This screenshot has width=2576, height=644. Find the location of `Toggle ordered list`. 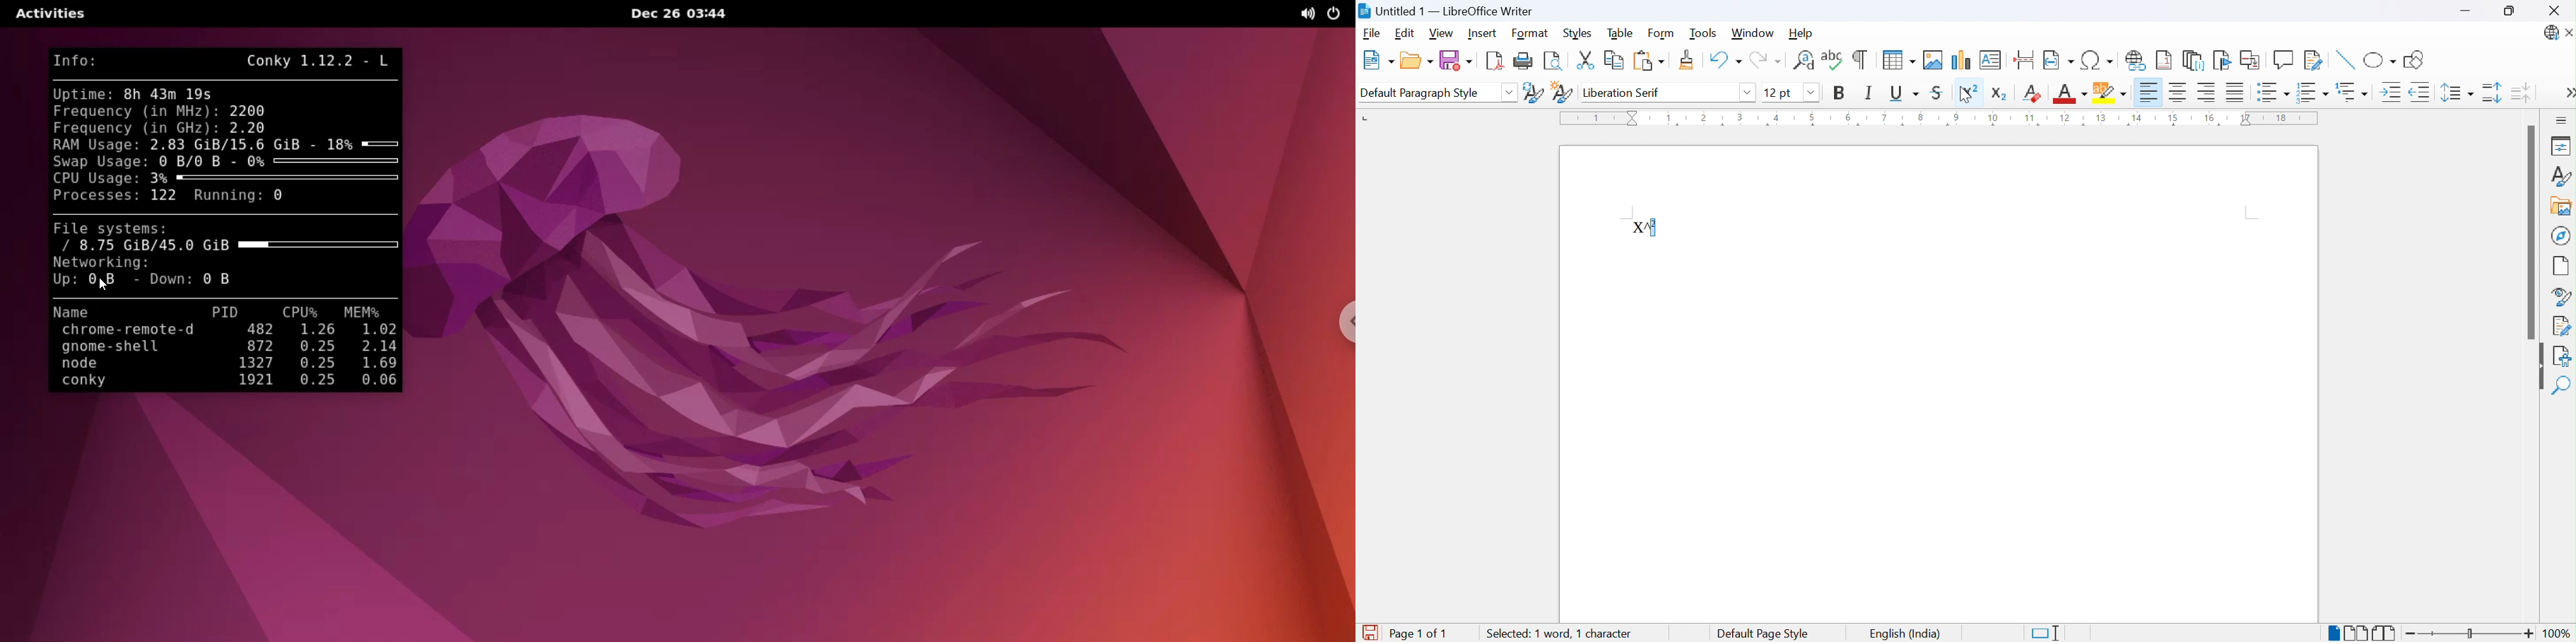

Toggle ordered list is located at coordinates (2314, 92).